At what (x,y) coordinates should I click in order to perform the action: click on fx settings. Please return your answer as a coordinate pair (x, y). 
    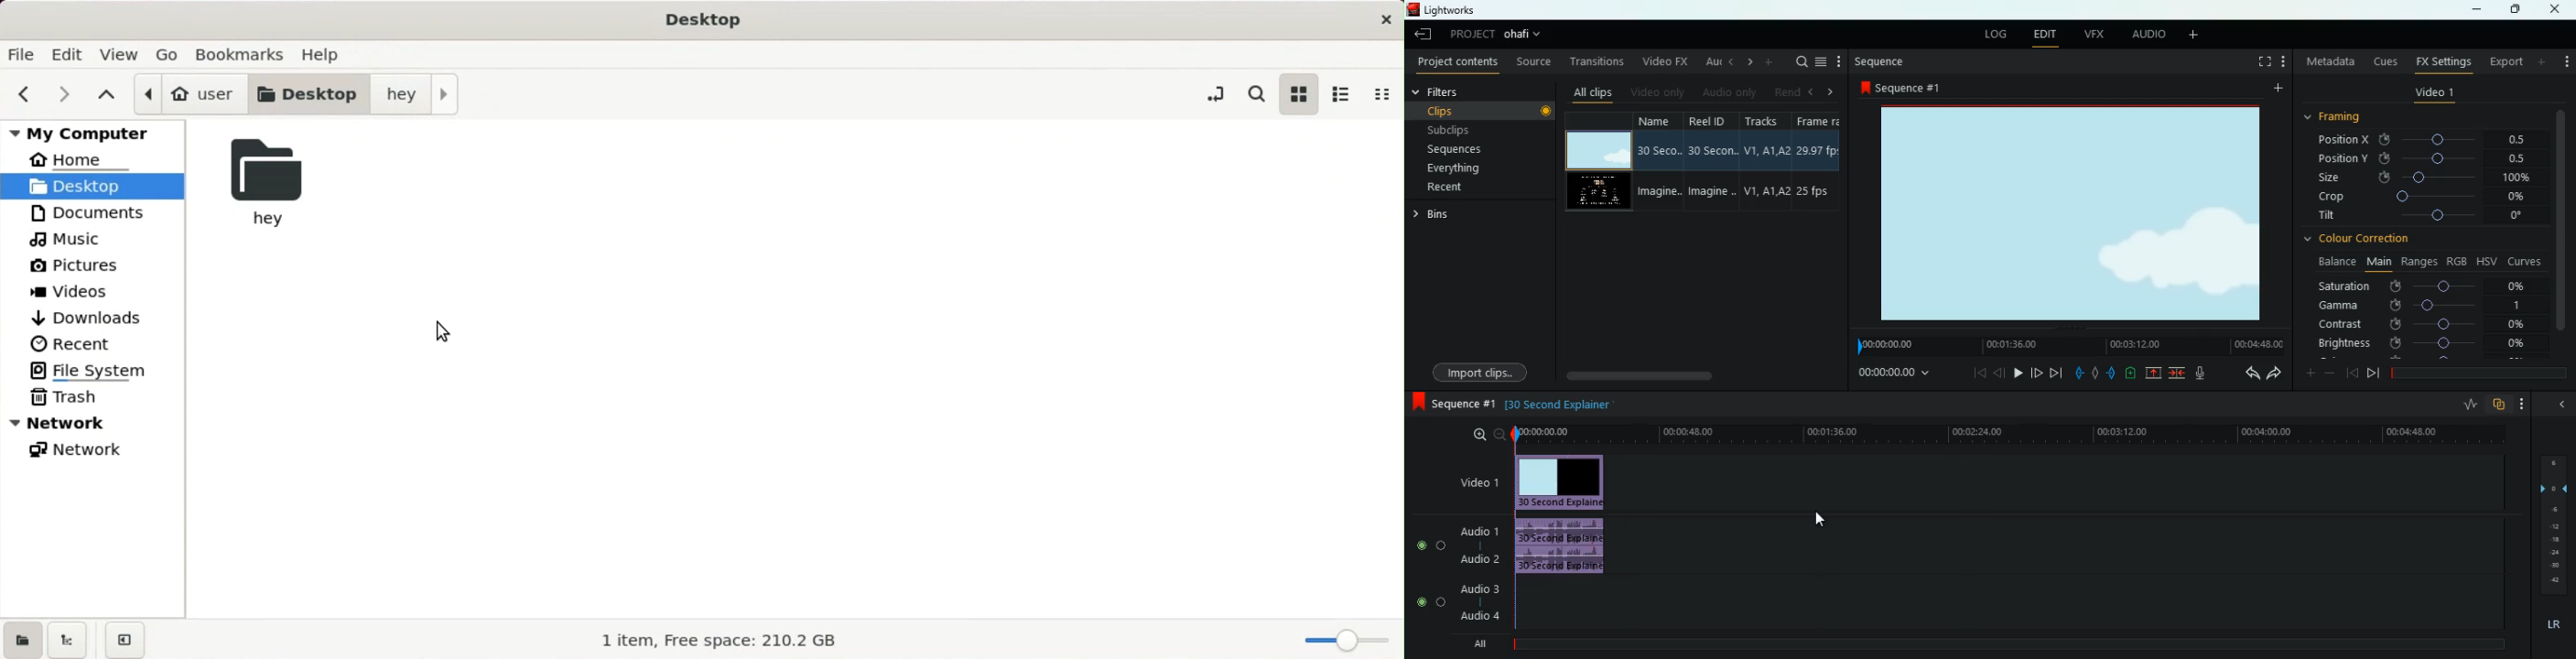
    Looking at the image, I should click on (2441, 61).